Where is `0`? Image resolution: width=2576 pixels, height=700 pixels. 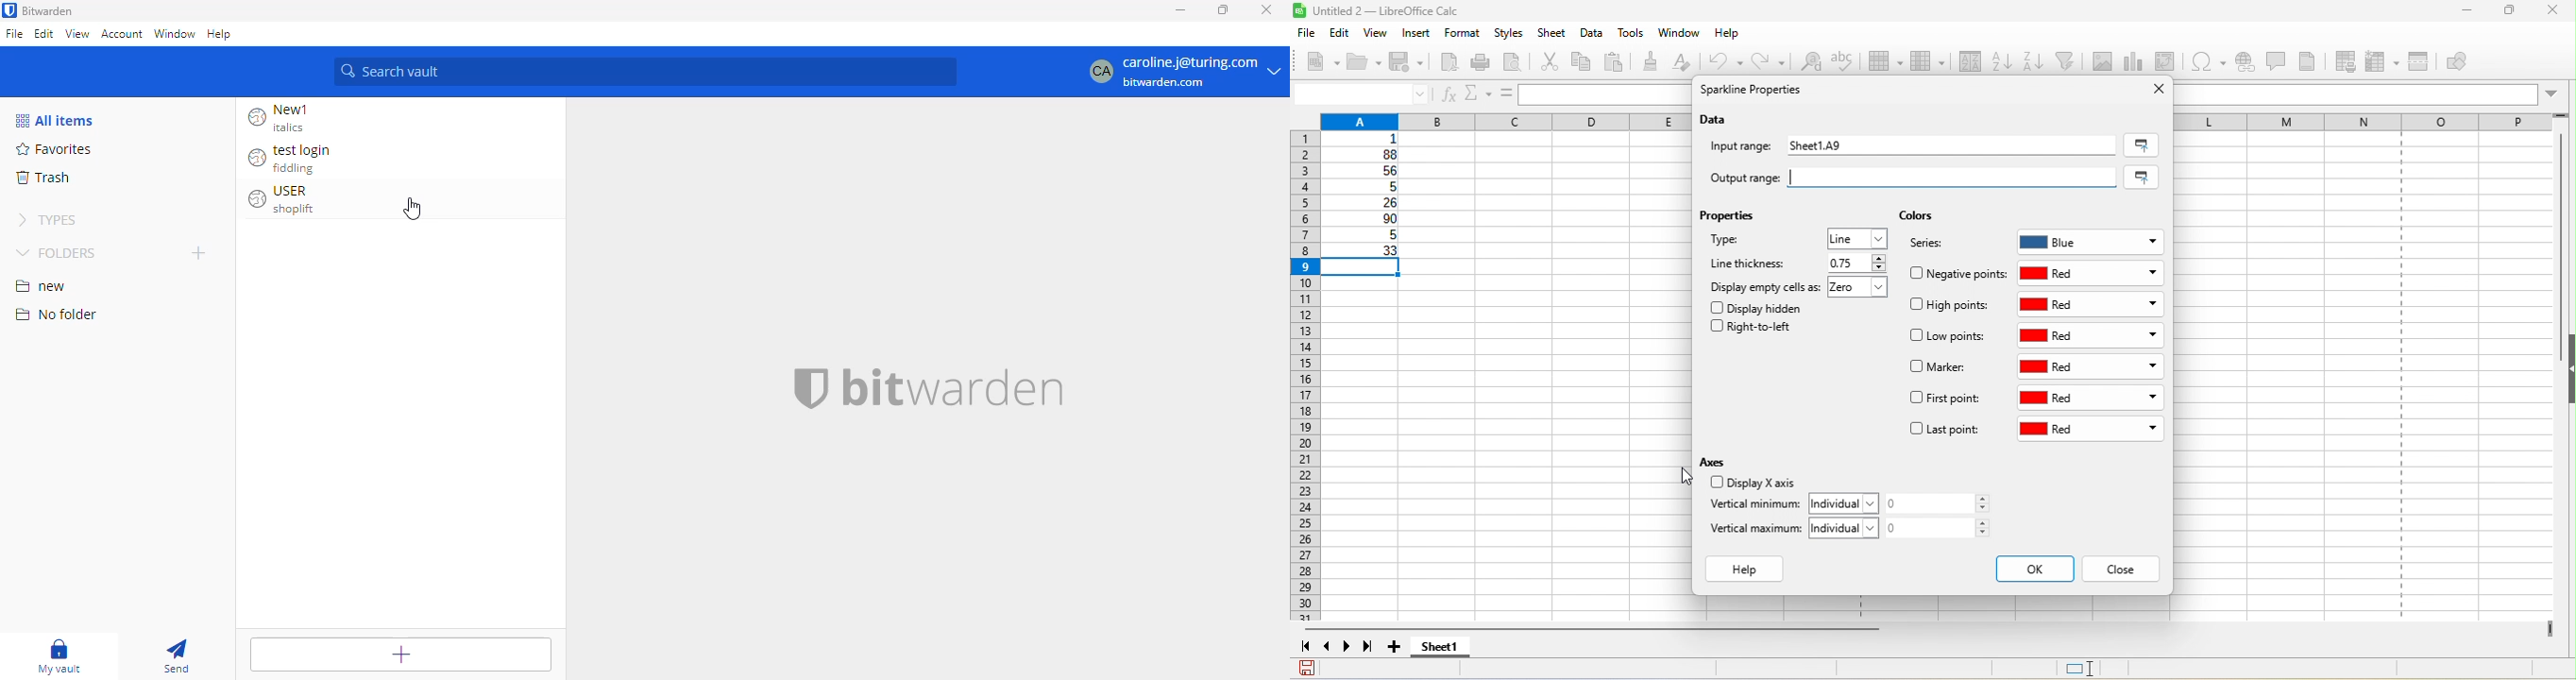
0 is located at coordinates (1943, 527).